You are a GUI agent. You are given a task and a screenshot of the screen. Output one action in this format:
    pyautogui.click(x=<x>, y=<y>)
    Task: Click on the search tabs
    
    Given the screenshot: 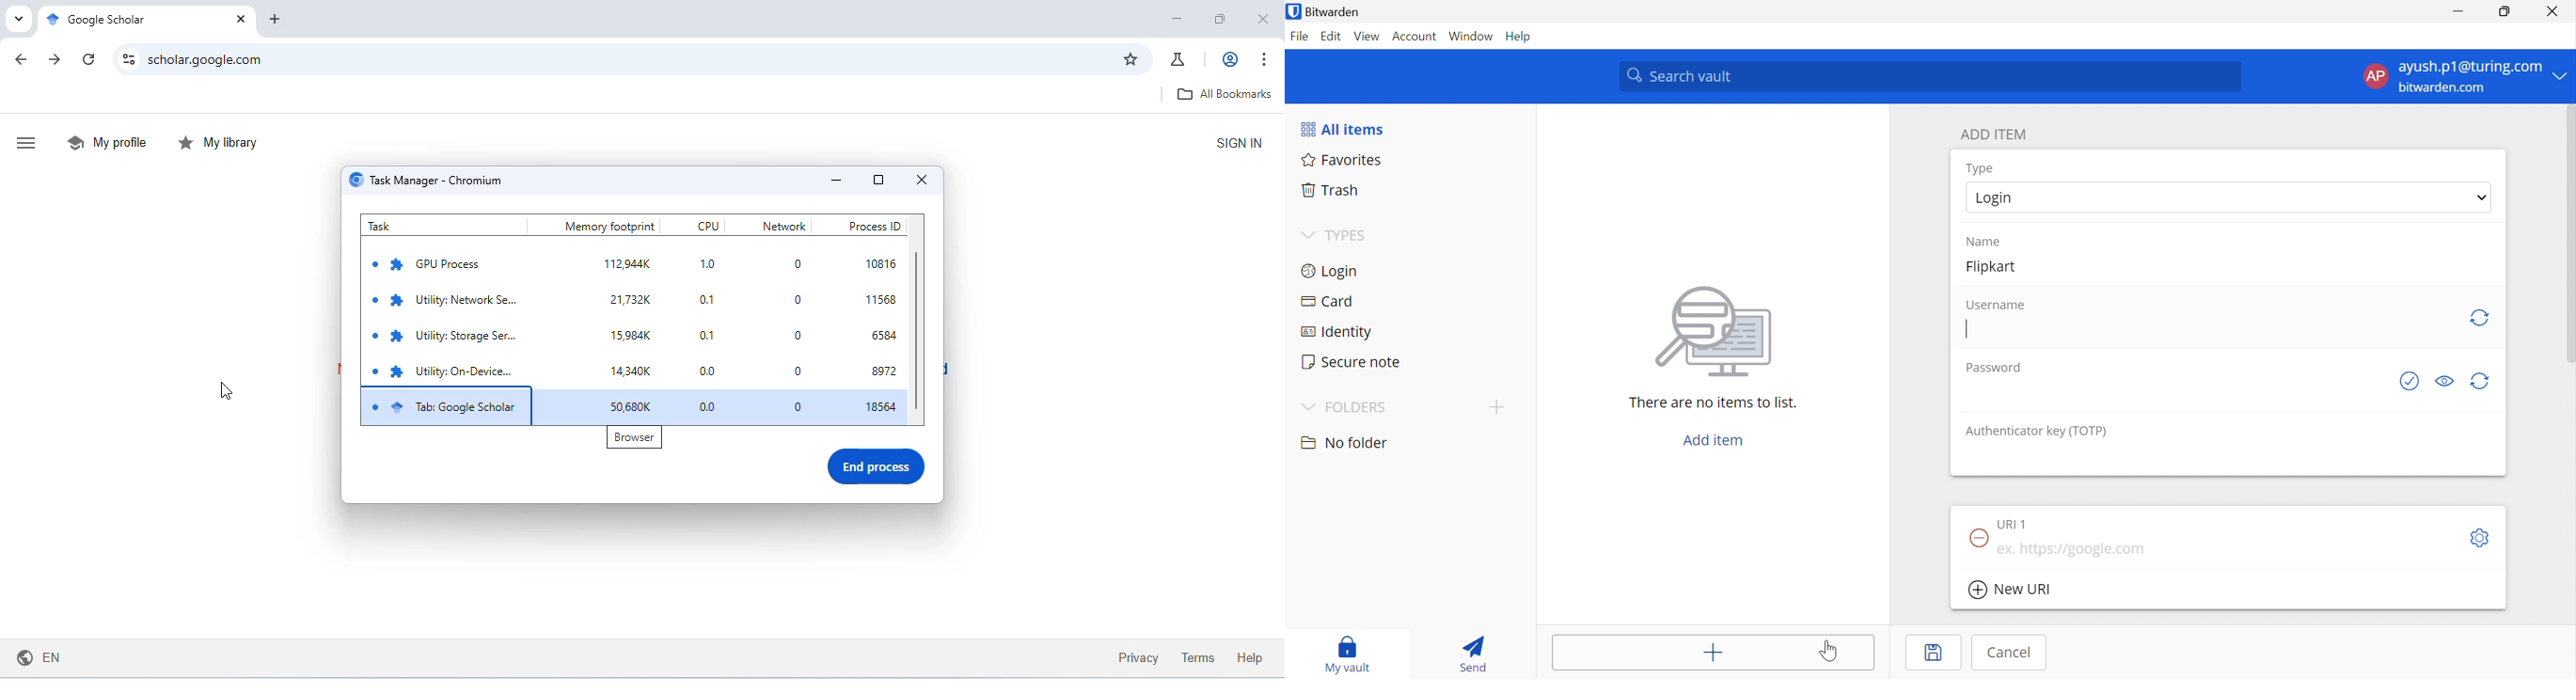 What is the action you would take?
    pyautogui.click(x=16, y=18)
    